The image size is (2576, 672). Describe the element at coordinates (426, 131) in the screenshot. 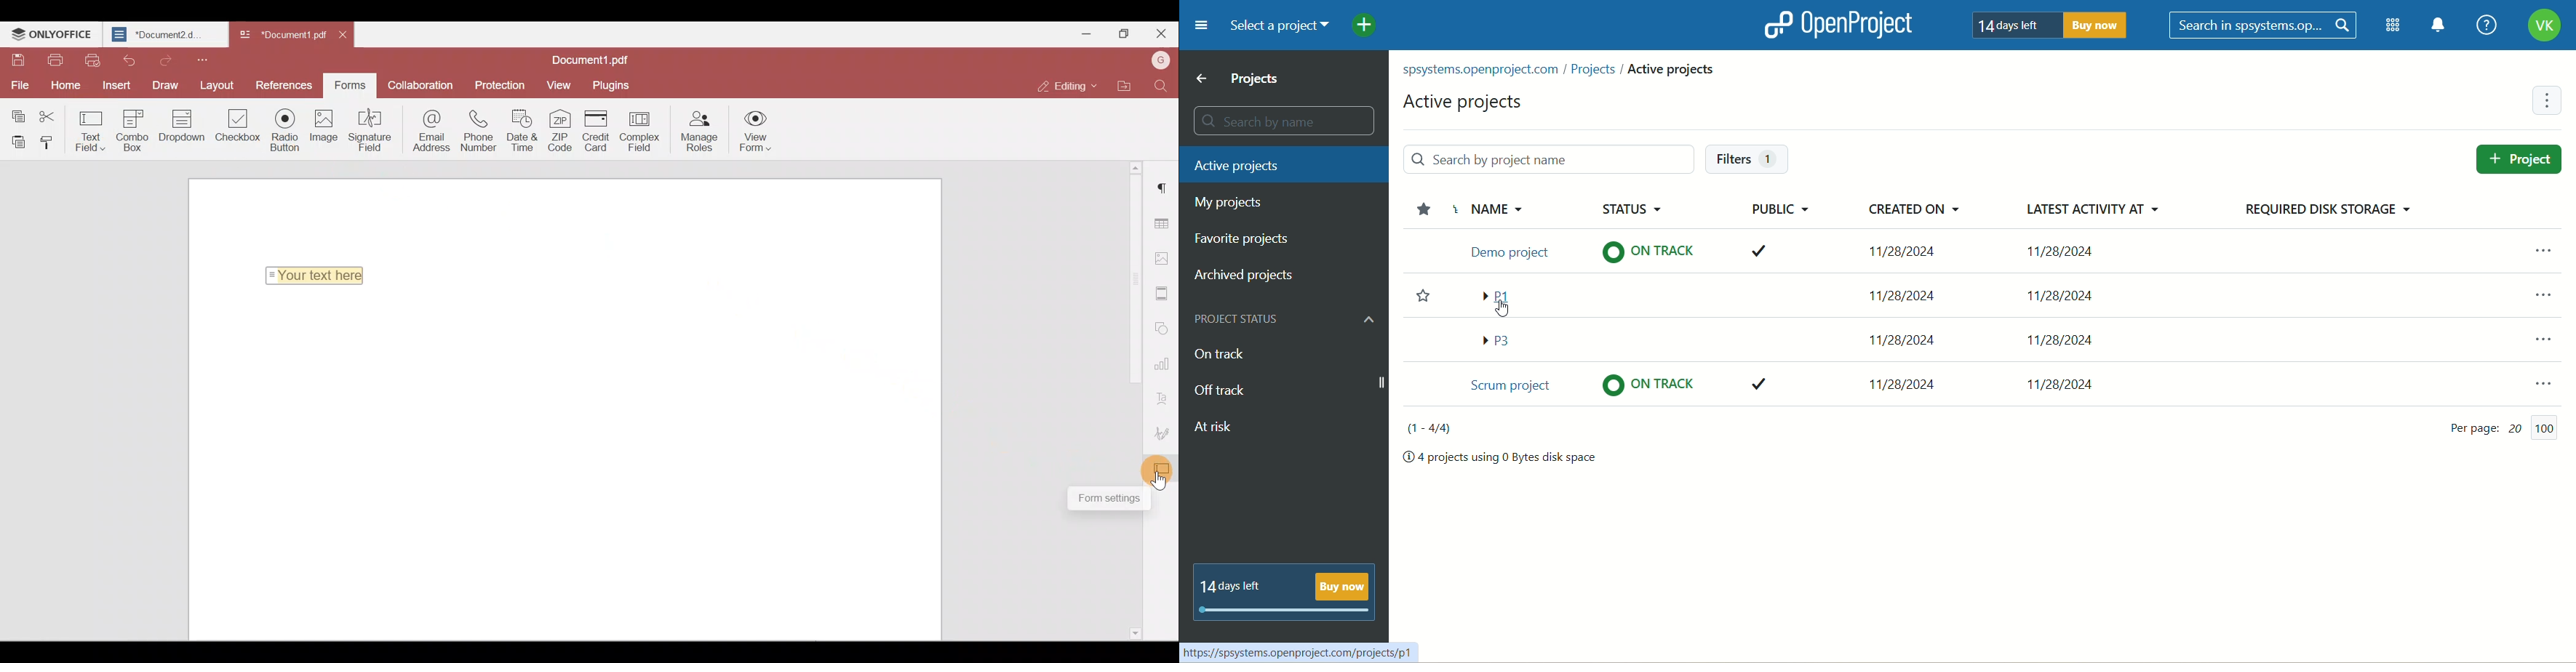

I see `Email address` at that location.